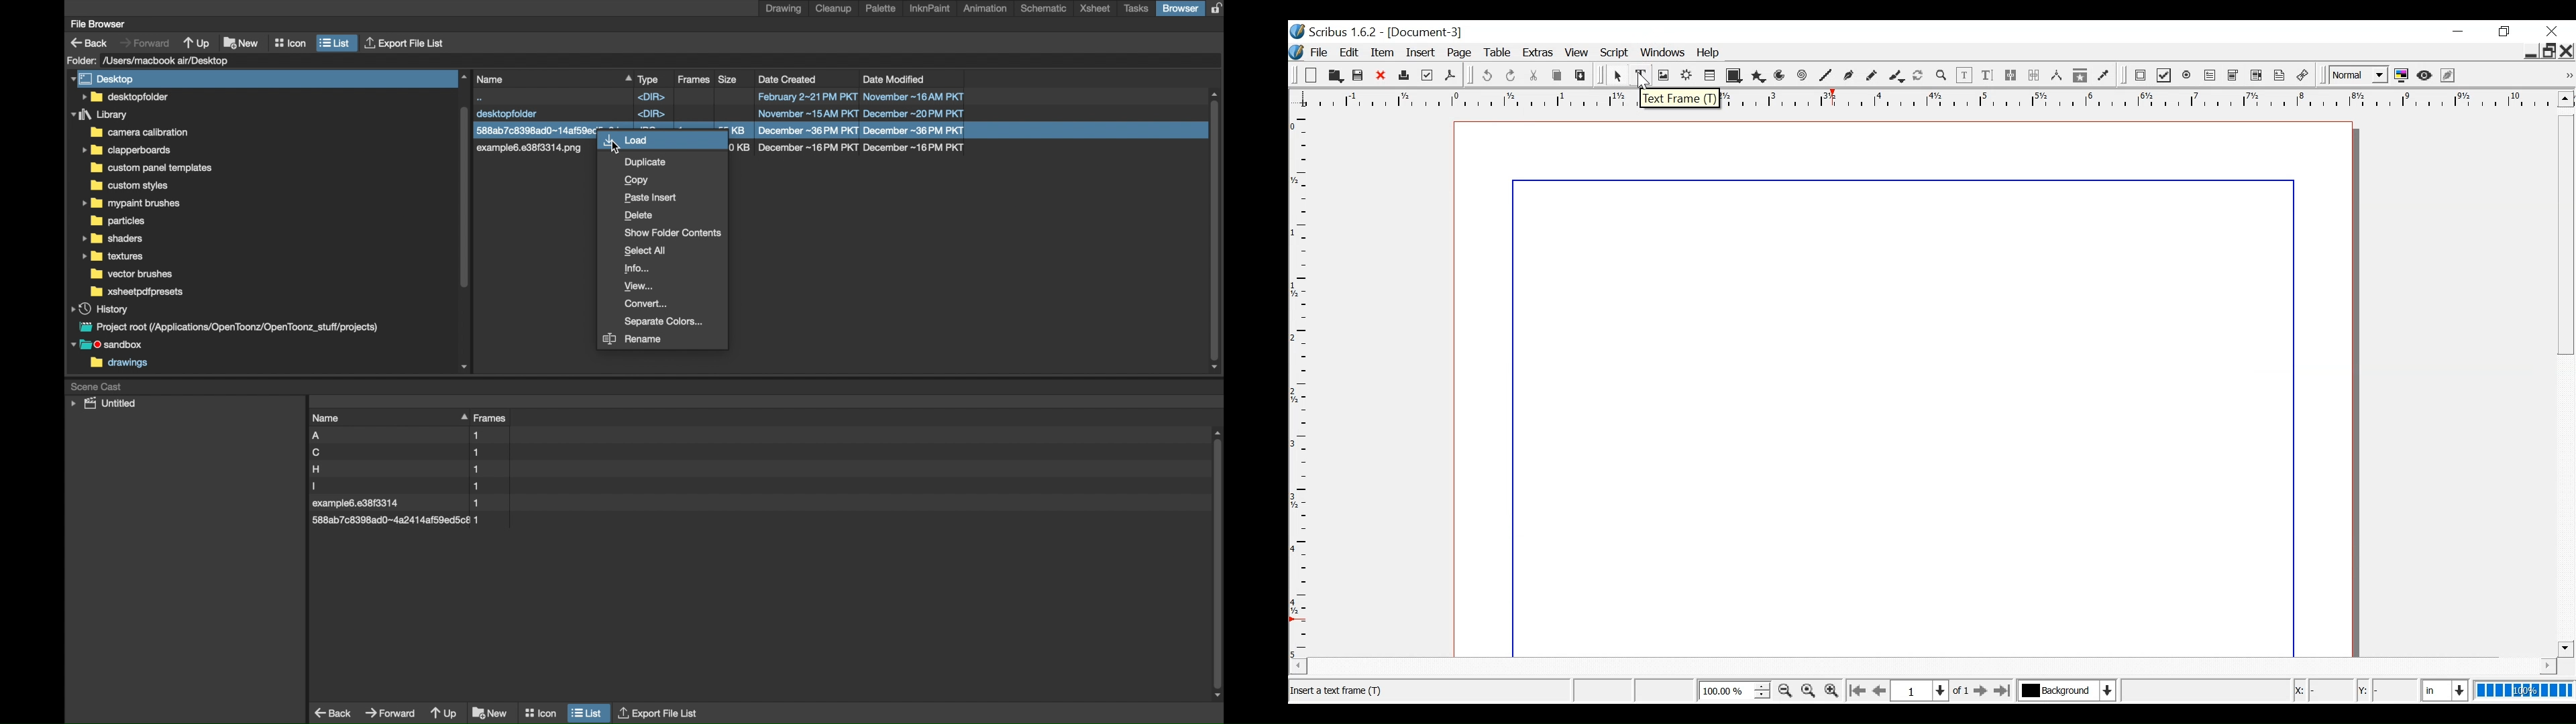 The width and height of the screenshot is (2576, 728). What do you see at coordinates (1427, 74) in the screenshot?
I see `Prefilight Verifier` at bounding box center [1427, 74].